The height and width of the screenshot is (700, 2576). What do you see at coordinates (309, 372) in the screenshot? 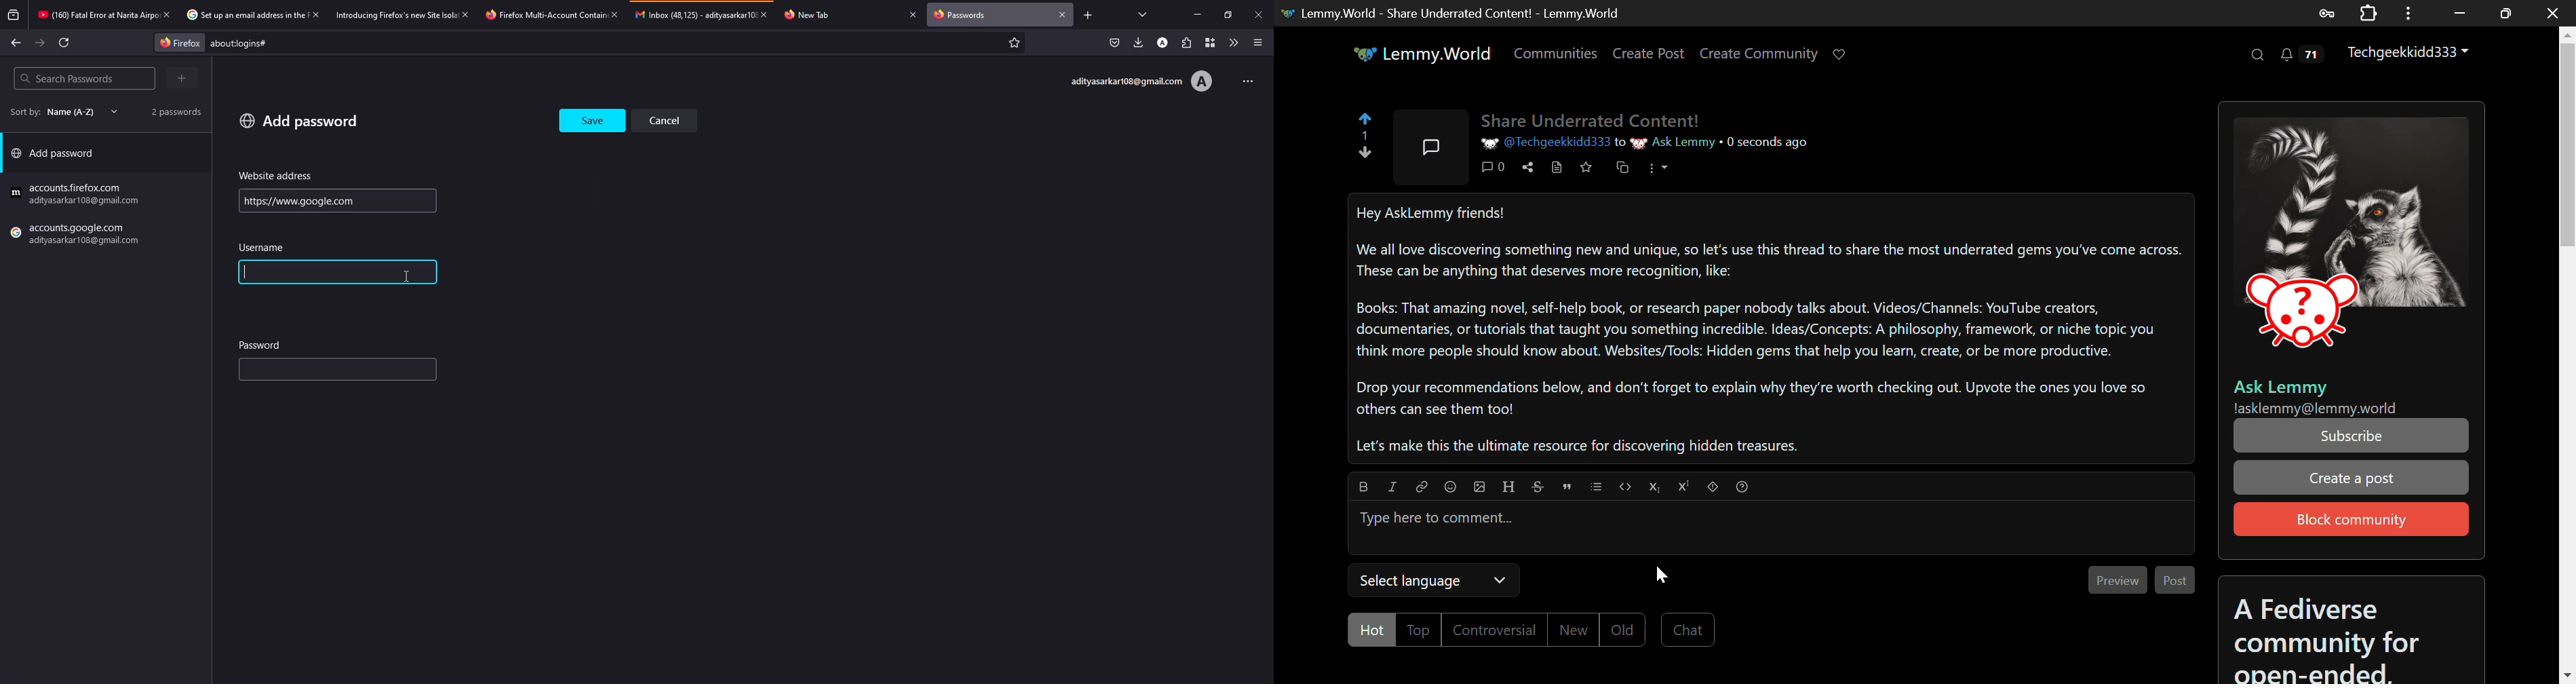
I see `type` at bounding box center [309, 372].